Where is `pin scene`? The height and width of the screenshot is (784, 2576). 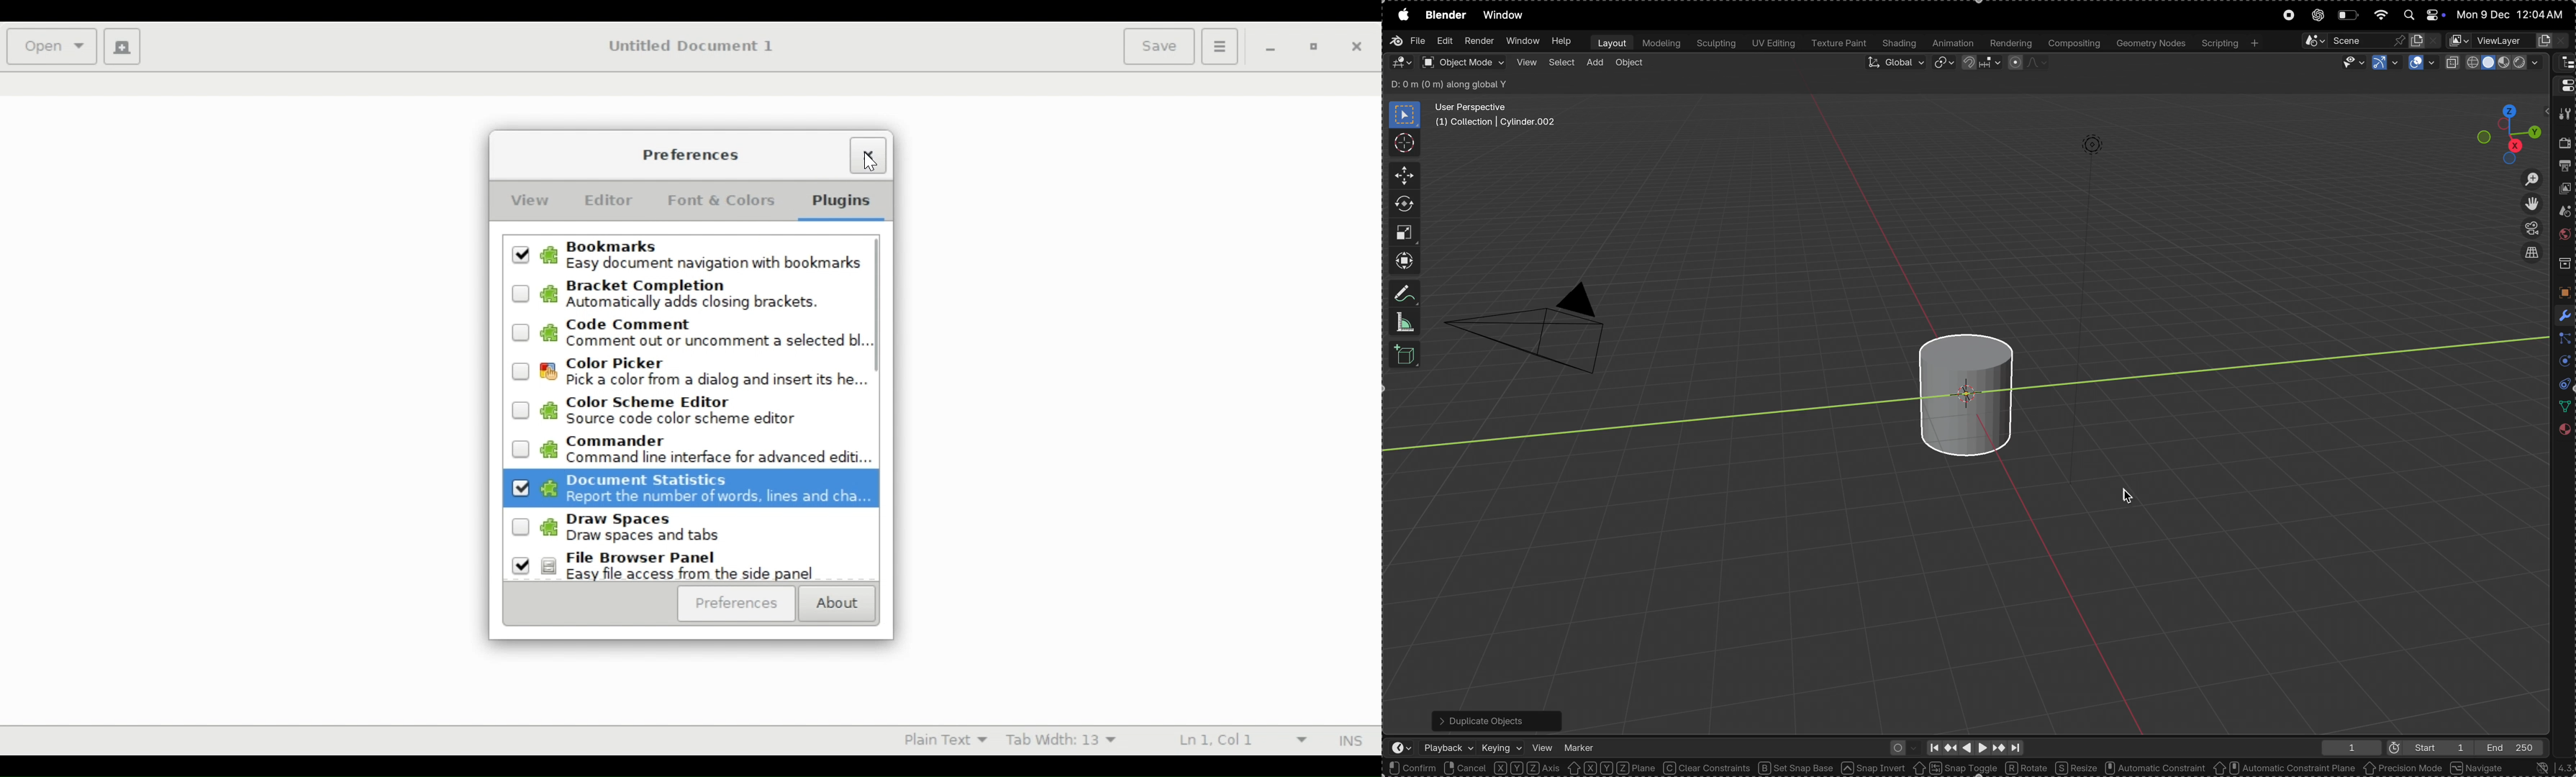 pin scene is located at coordinates (2350, 40).